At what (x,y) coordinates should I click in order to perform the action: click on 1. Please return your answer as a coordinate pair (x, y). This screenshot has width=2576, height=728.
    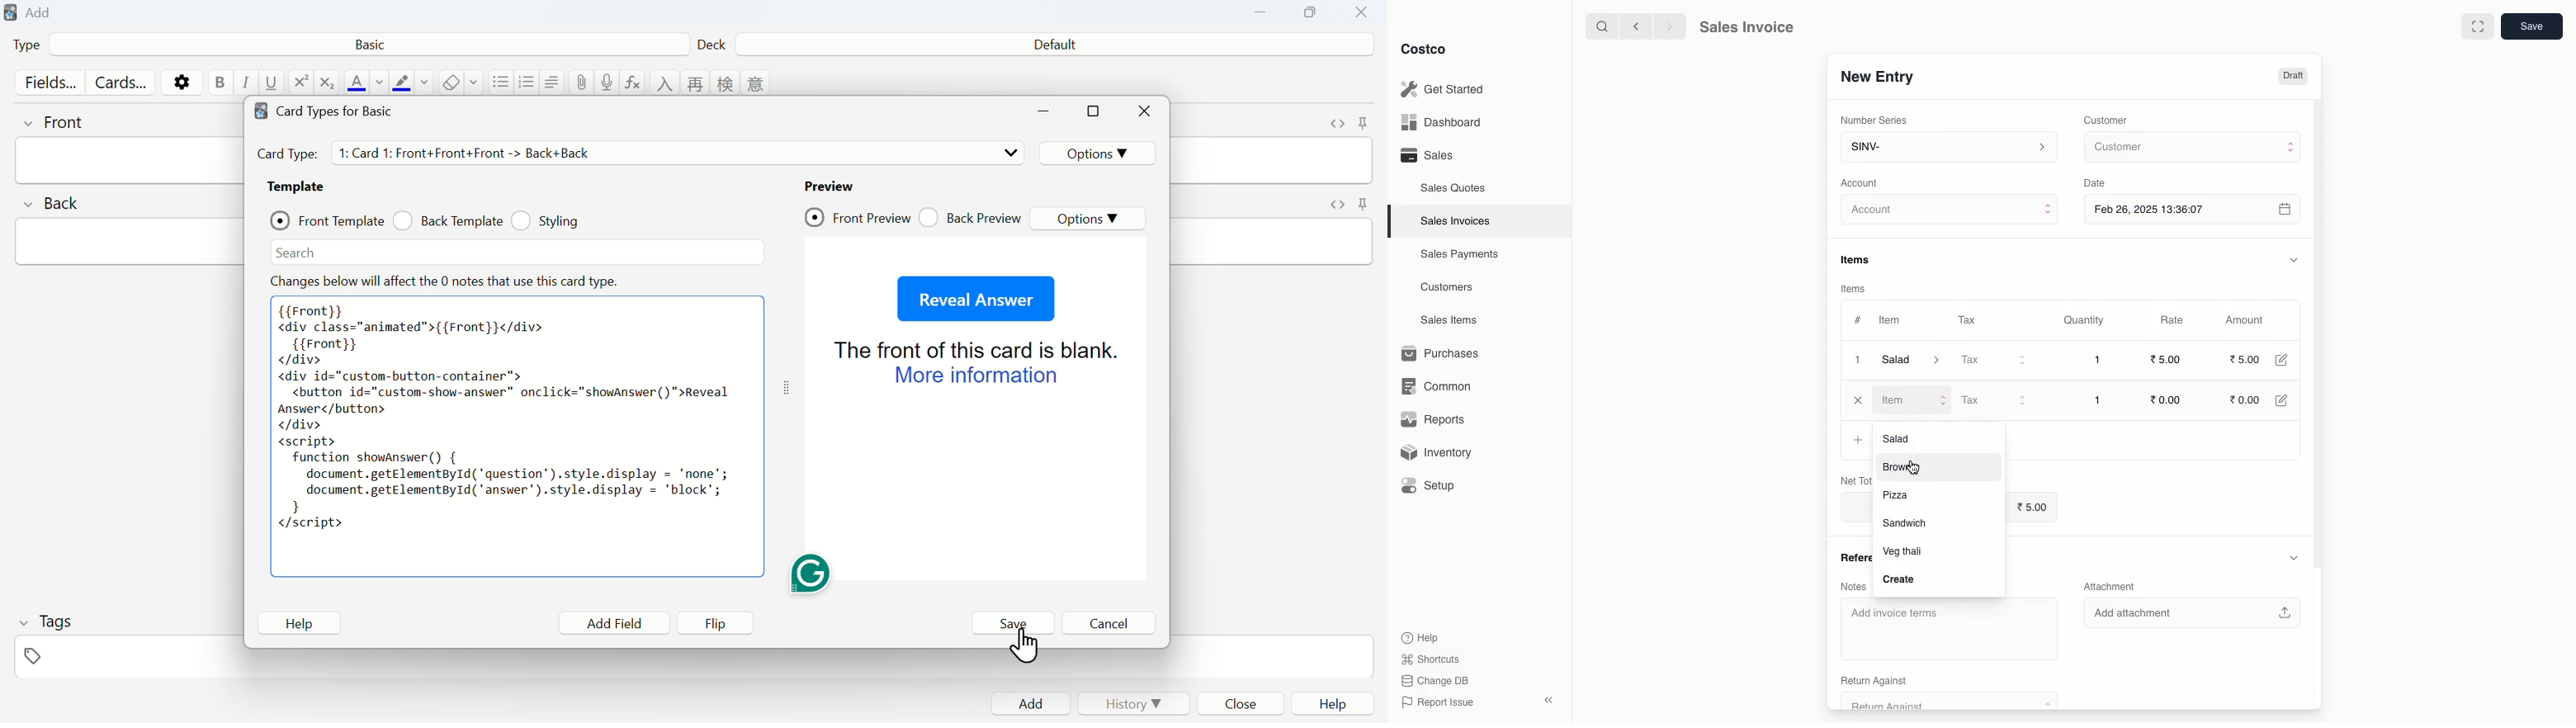
    Looking at the image, I should click on (2097, 399).